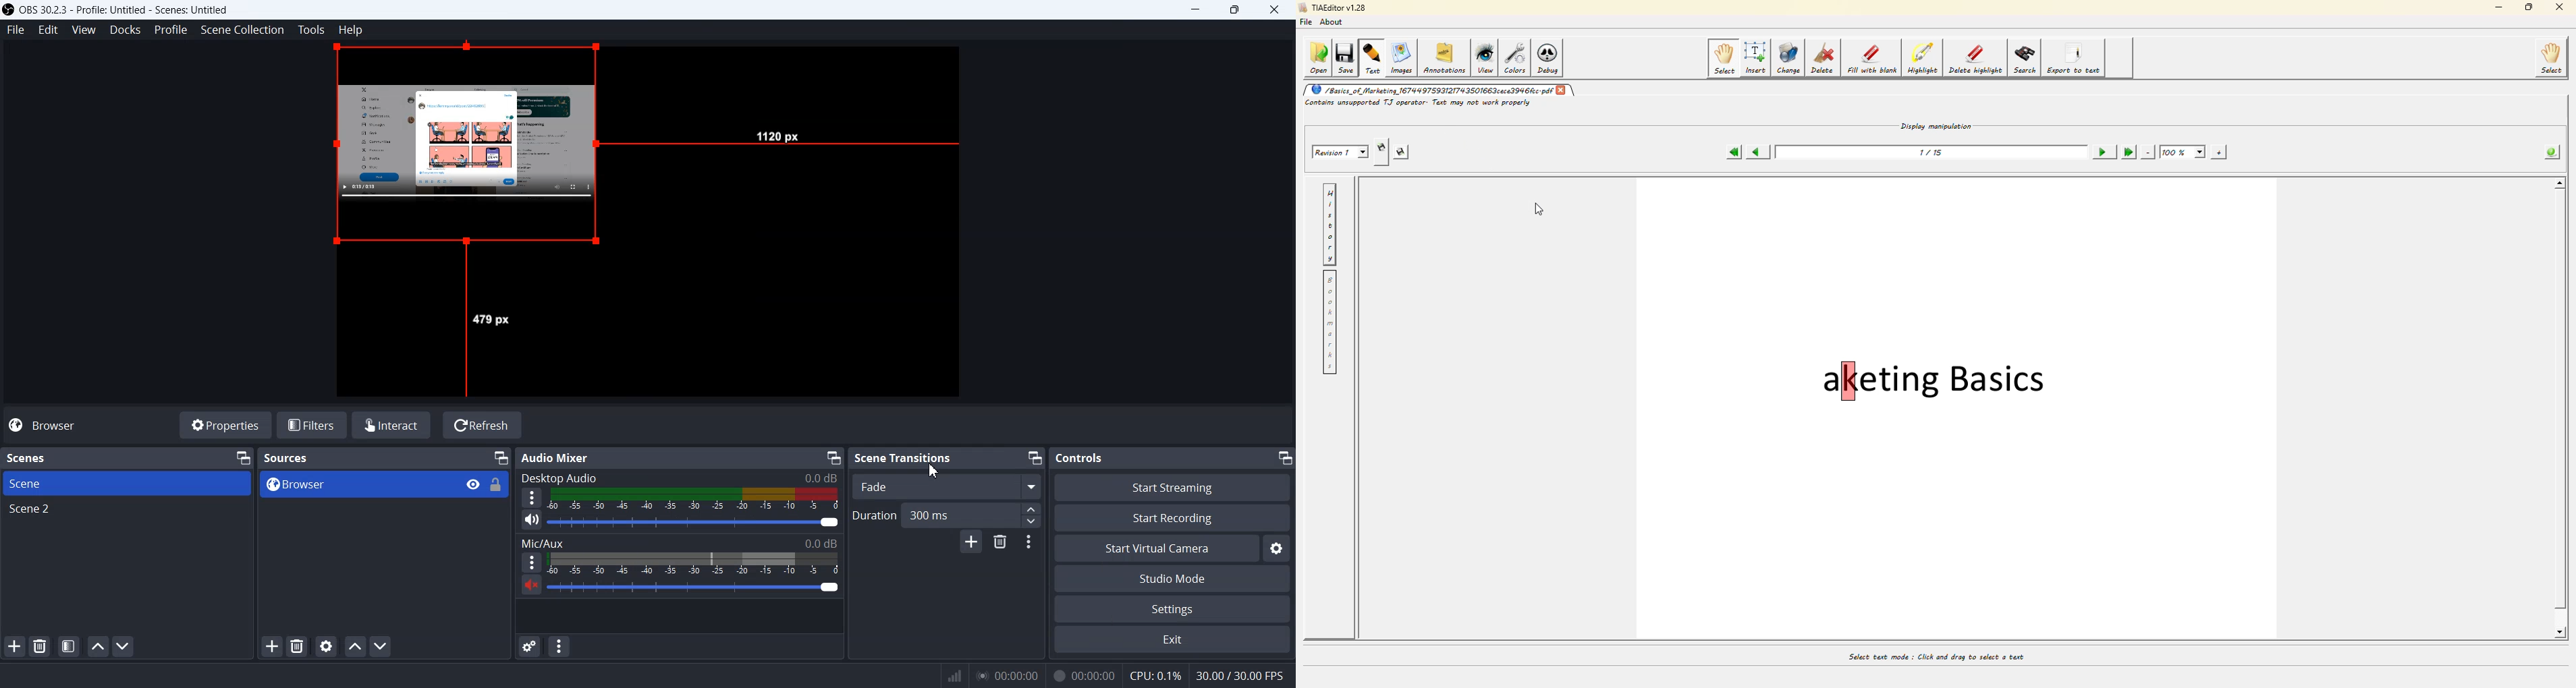 The image size is (2576, 700). I want to click on Duration, so click(936, 514).